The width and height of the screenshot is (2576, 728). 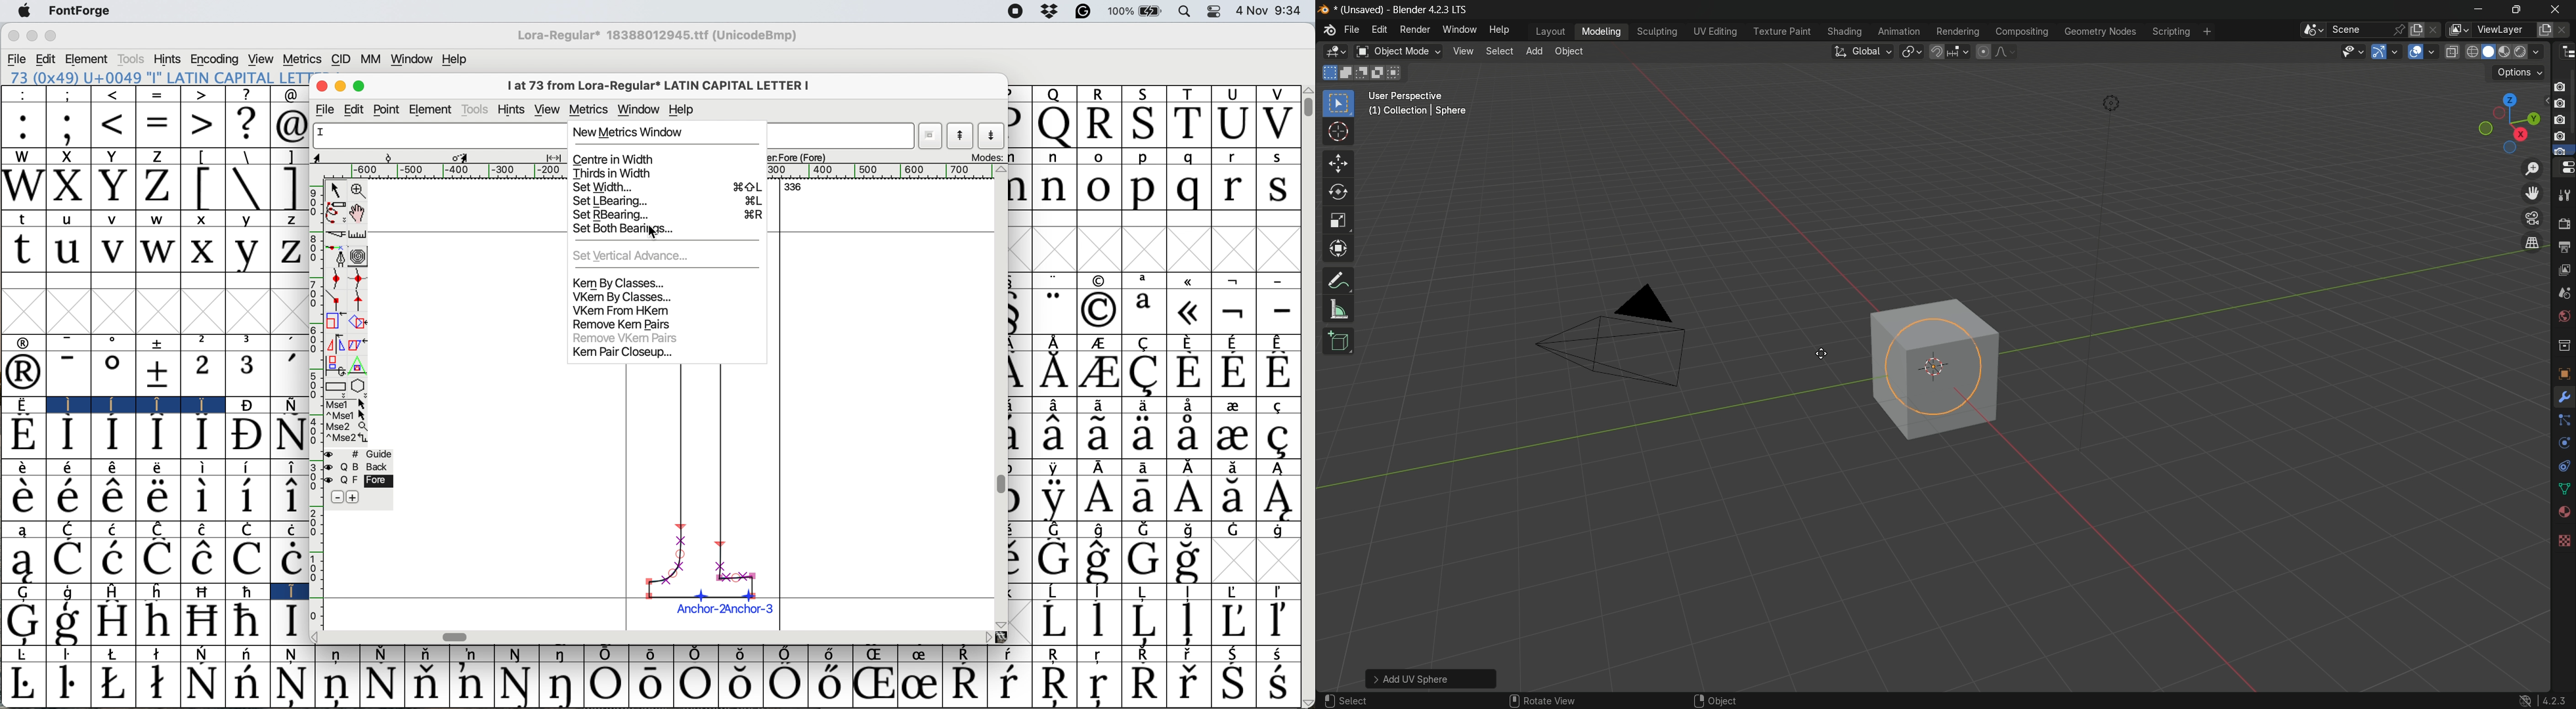 What do you see at coordinates (21, 623) in the screenshot?
I see `Symbol` at bounding box center [21, 623].